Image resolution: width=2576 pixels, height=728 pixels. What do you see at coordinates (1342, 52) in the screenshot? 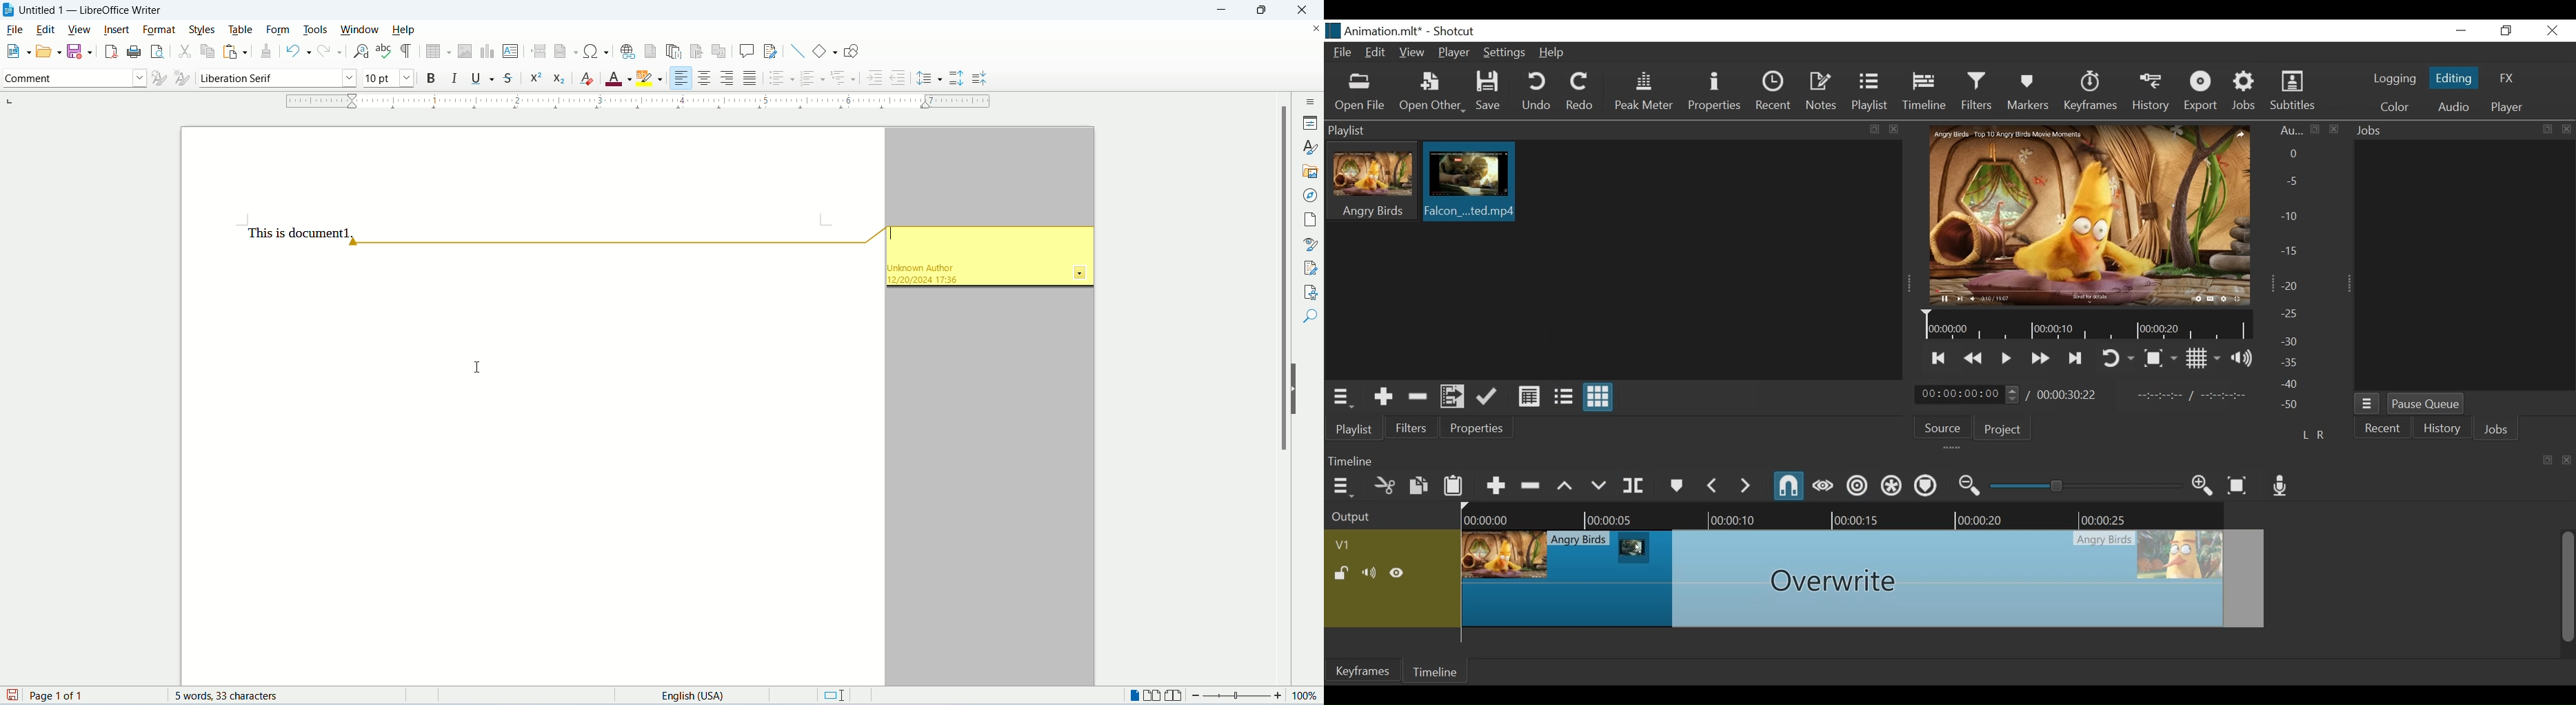
I see `File` at bounding box center [1342, 52].